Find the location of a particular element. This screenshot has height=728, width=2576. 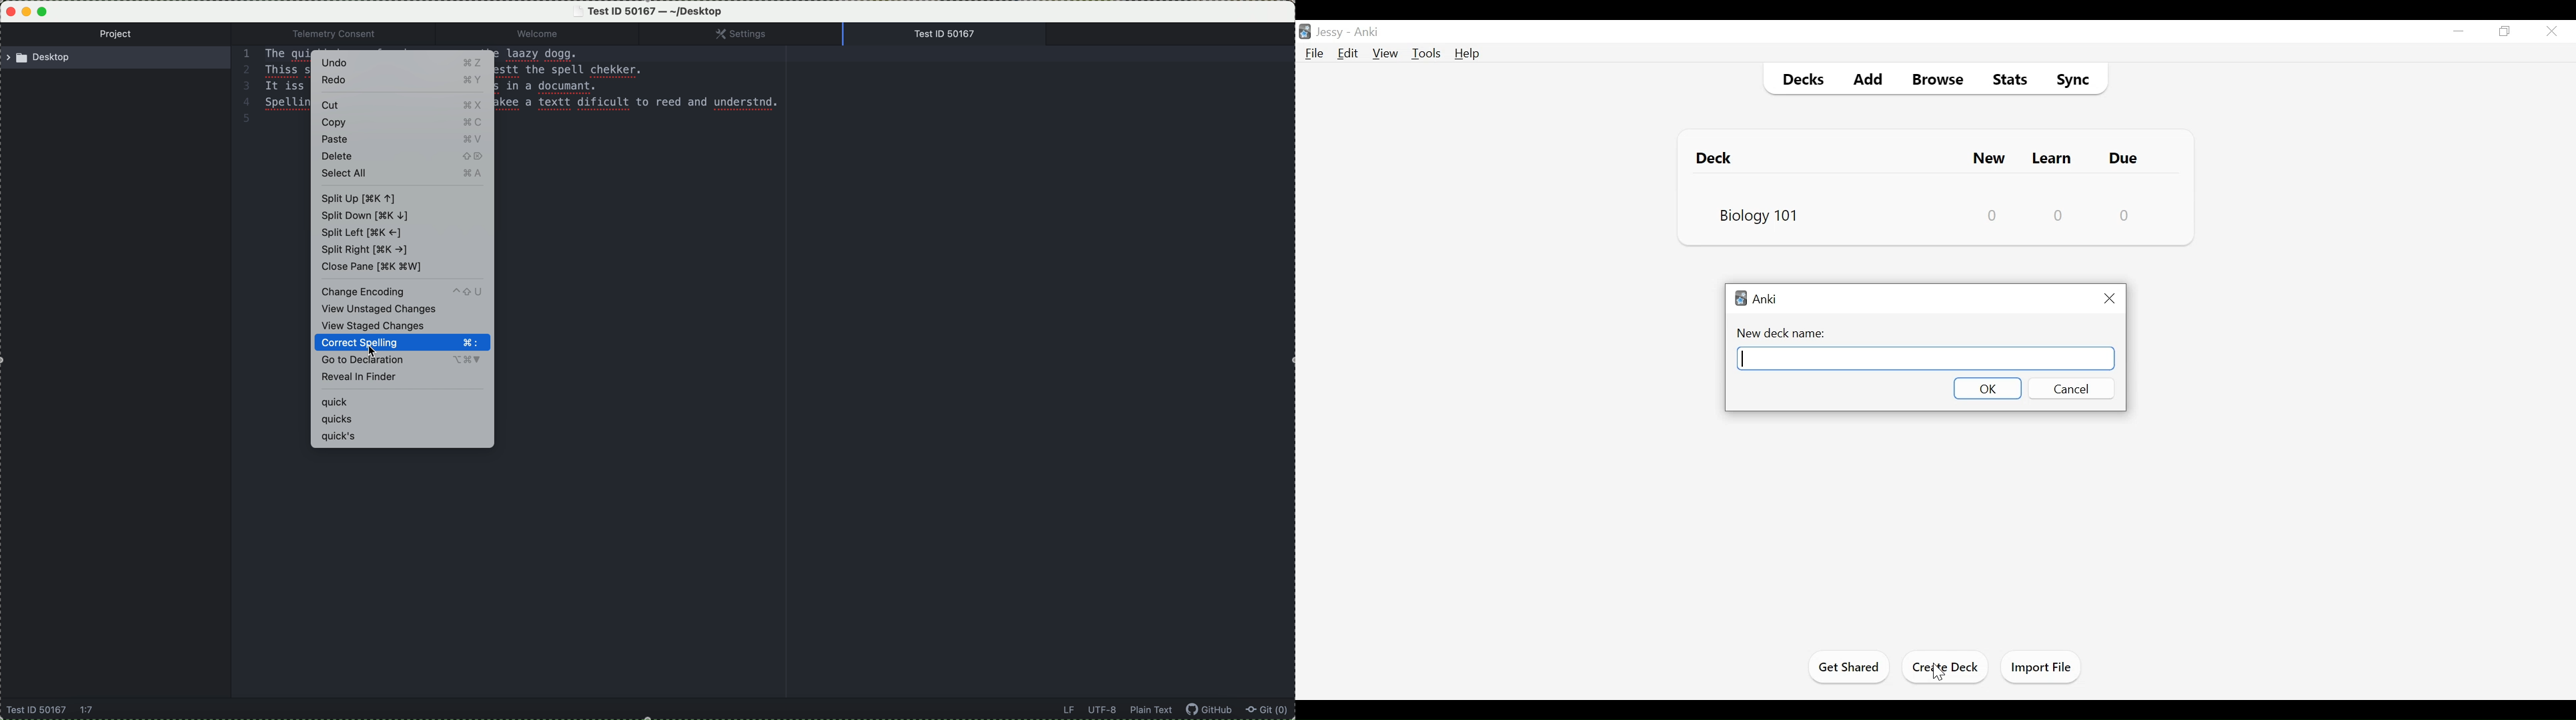

Anki is located at coordinates (1370, 32).